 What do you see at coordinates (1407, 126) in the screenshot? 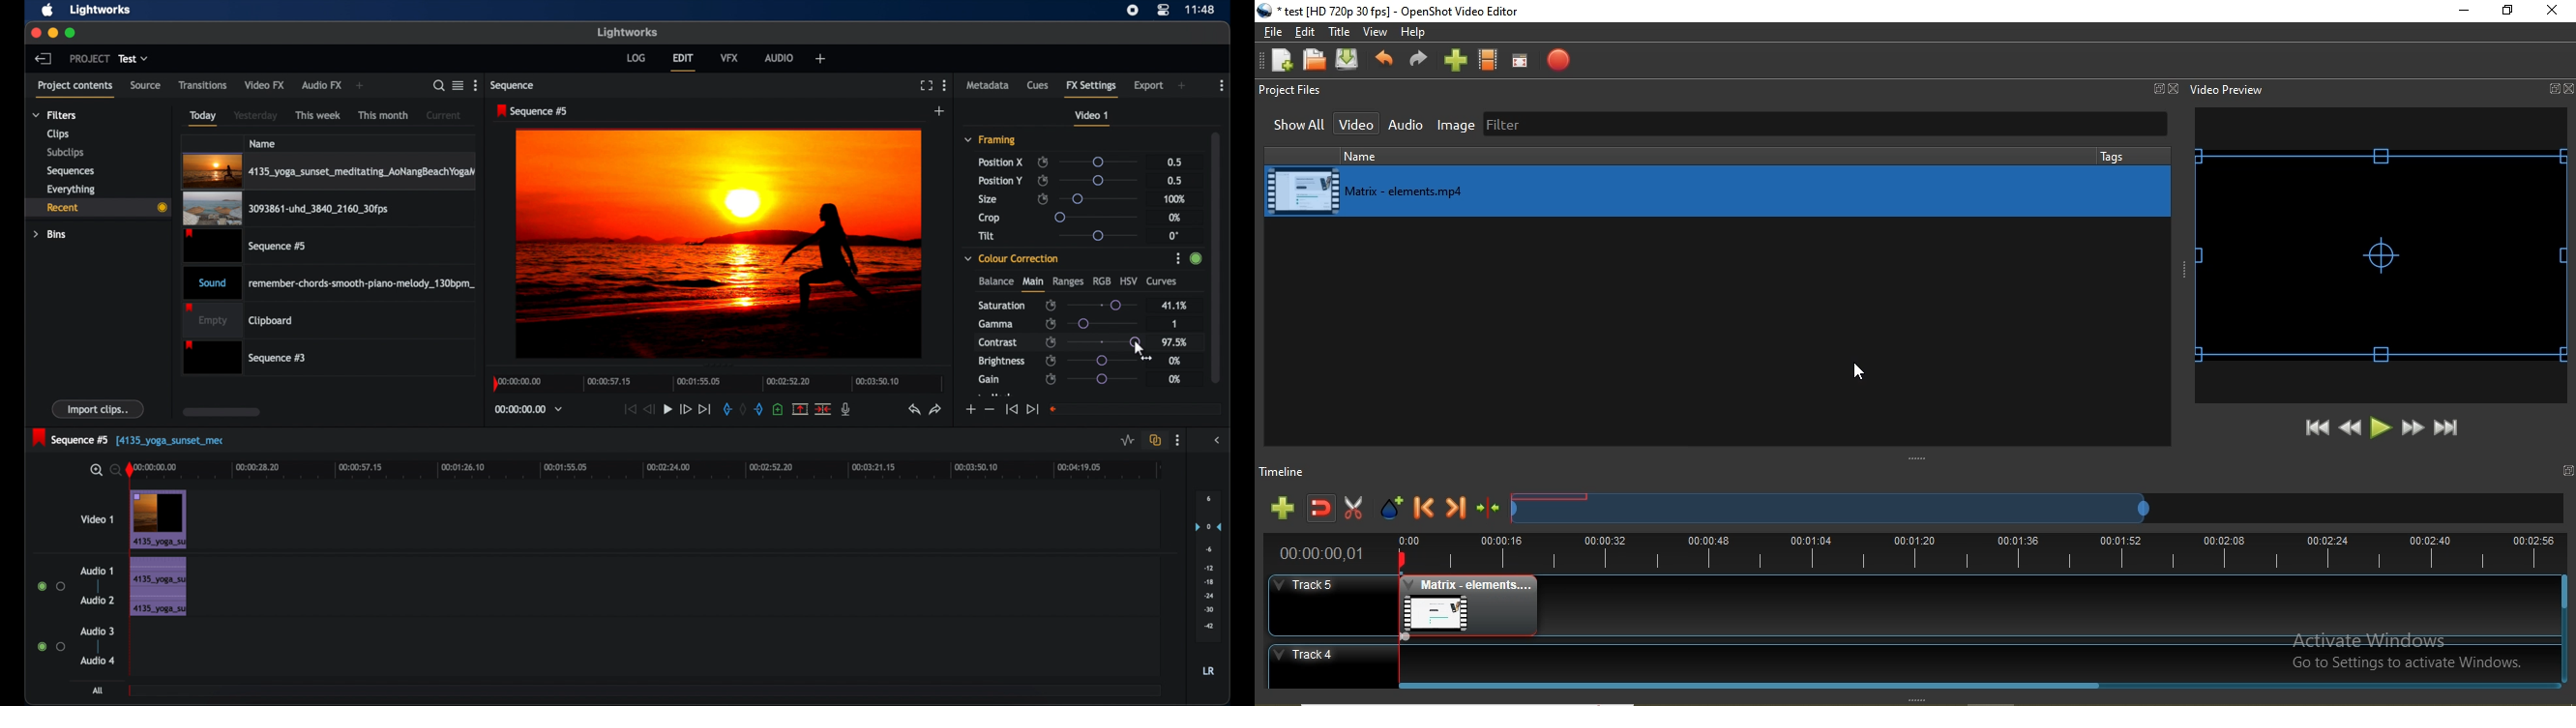
I see `Audio` at bounding box center [1407, 126].